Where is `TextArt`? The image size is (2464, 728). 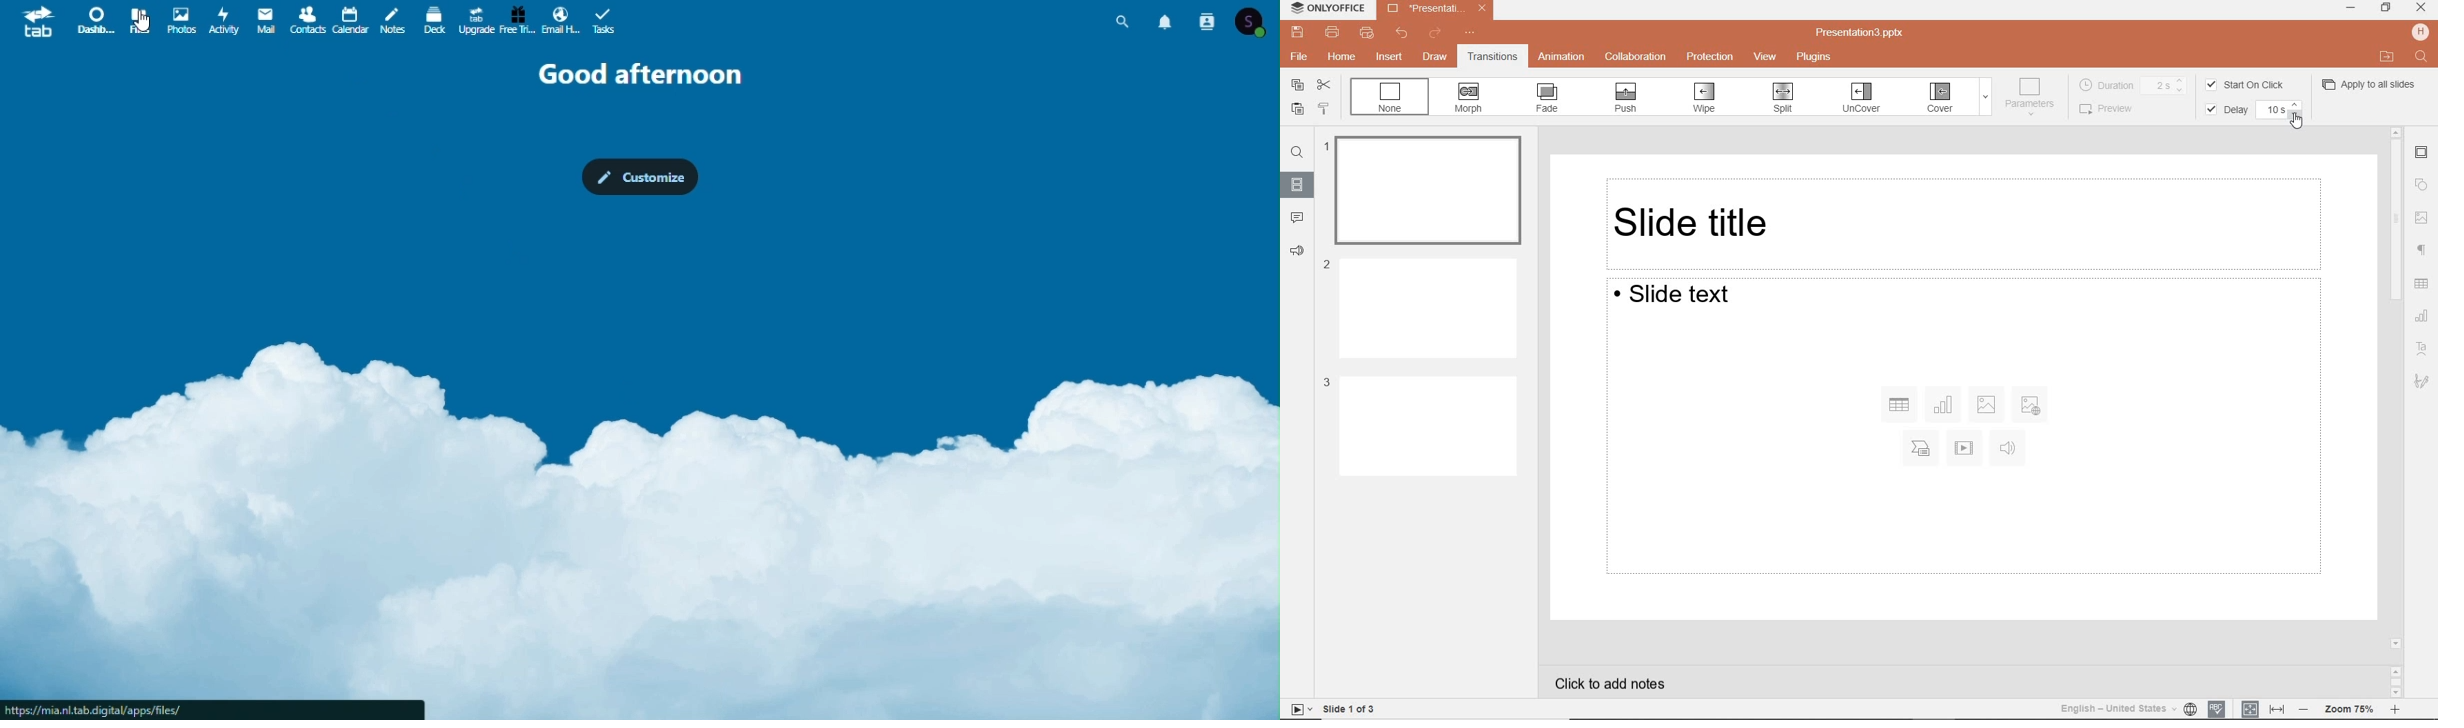 TextArt is located at coordinates (2423, 349).